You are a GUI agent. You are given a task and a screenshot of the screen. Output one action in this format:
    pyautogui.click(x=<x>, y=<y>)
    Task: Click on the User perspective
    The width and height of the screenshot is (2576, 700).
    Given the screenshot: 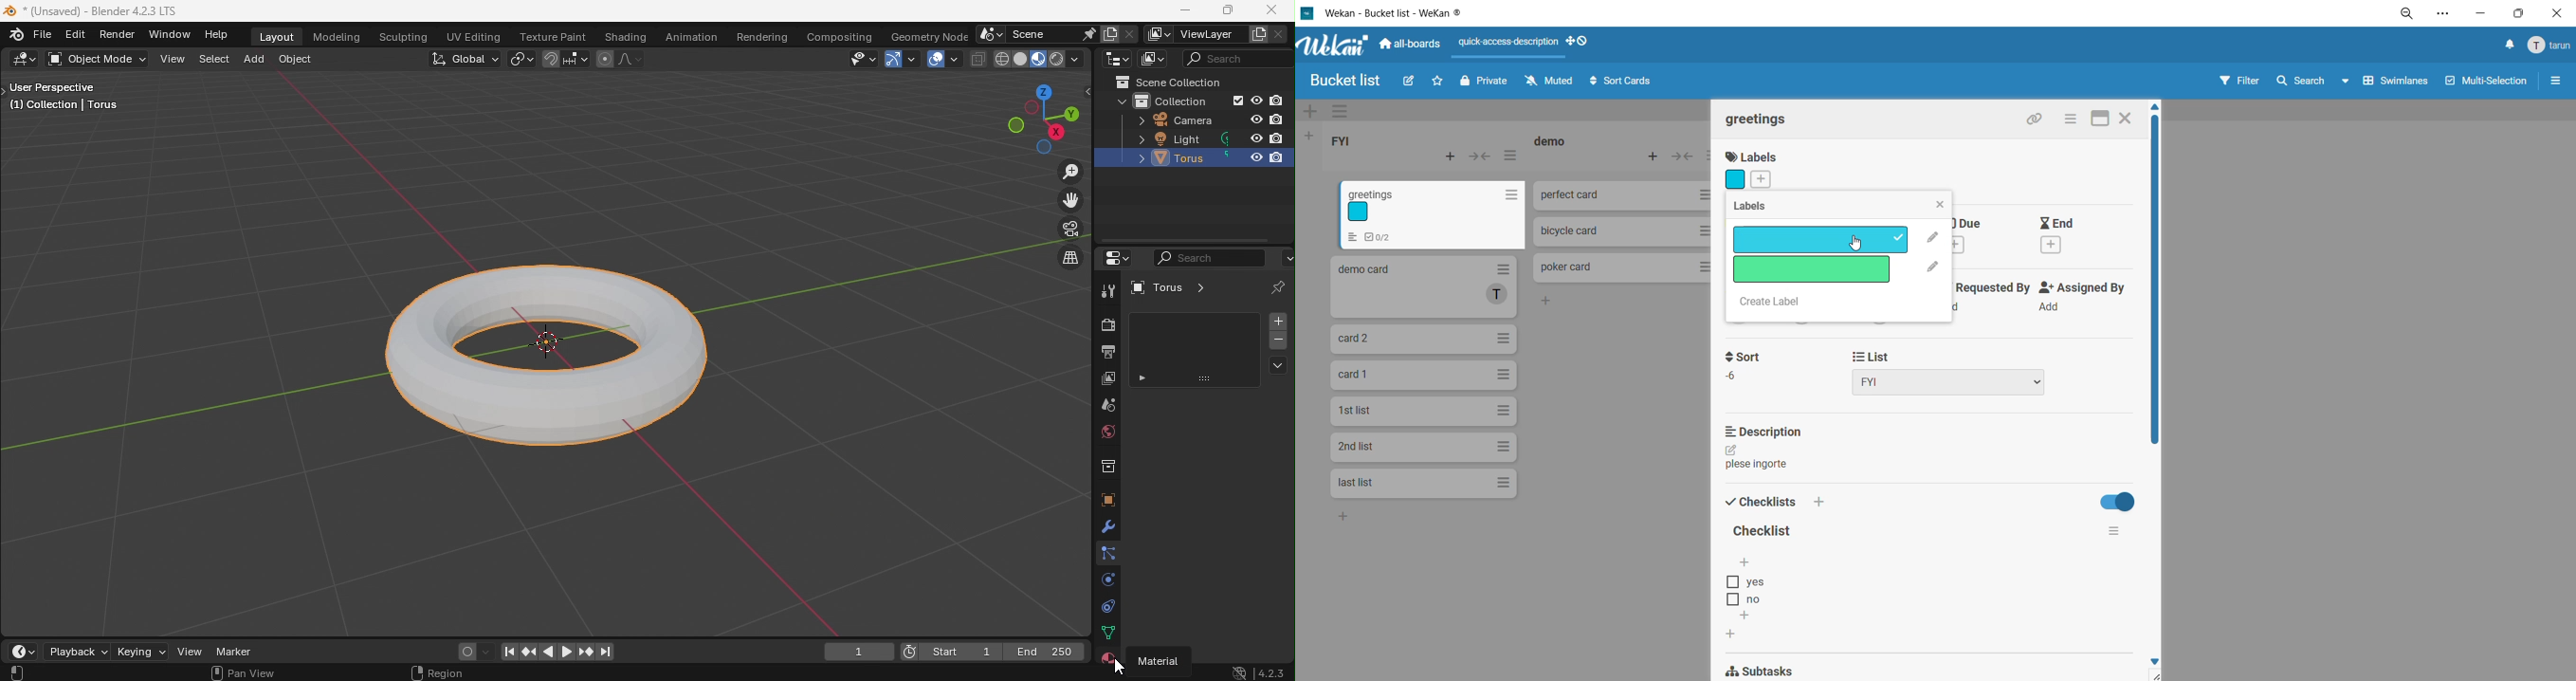 What is the action you would take?
    pyautogui.click(x=62, y=99)
    